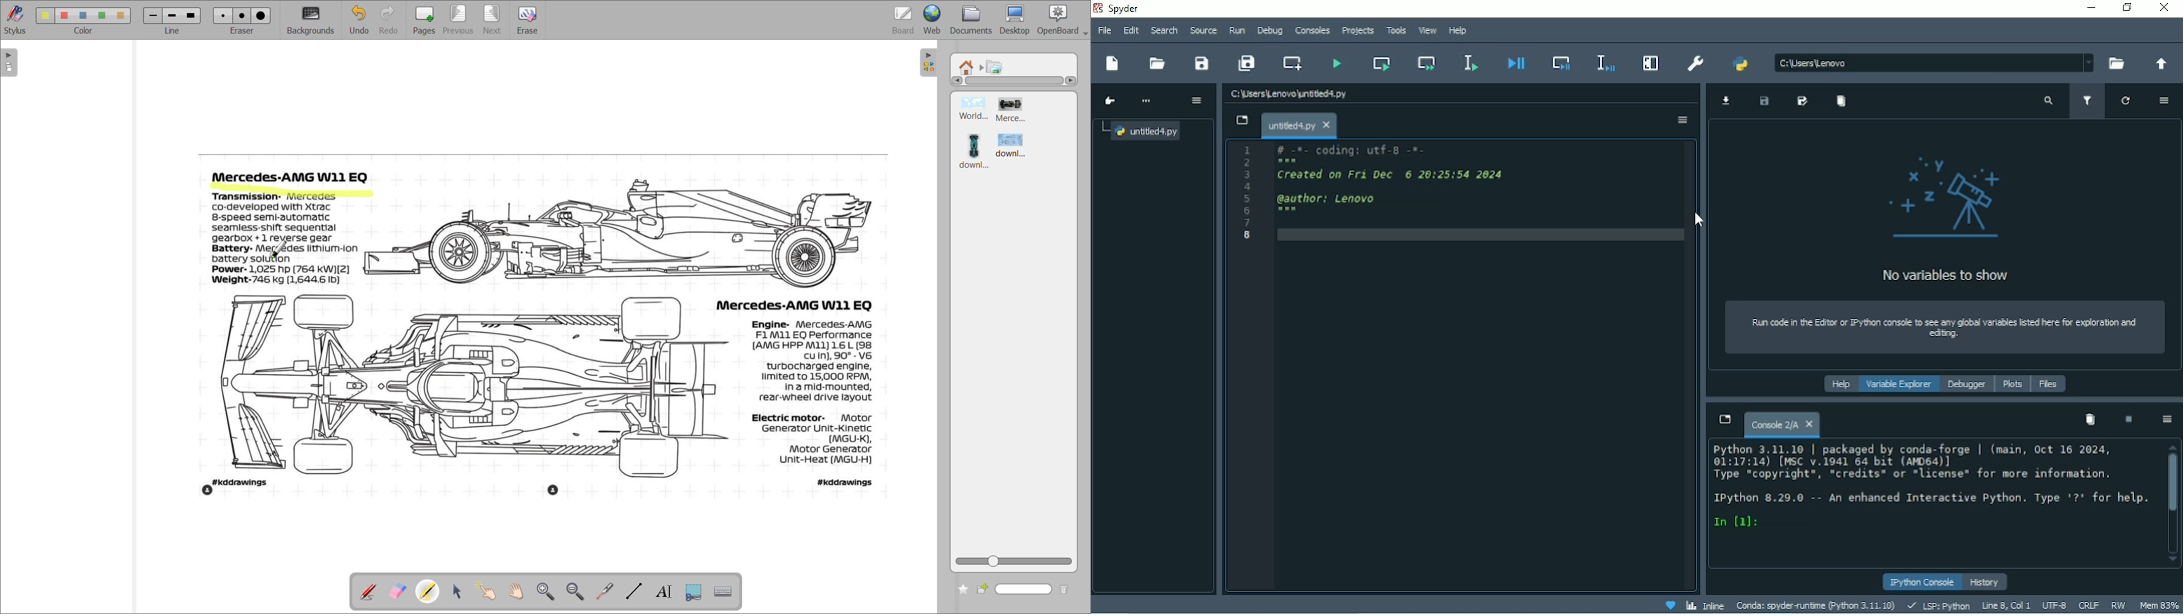  I want to click on Browse tabs, so click(1723, 419).